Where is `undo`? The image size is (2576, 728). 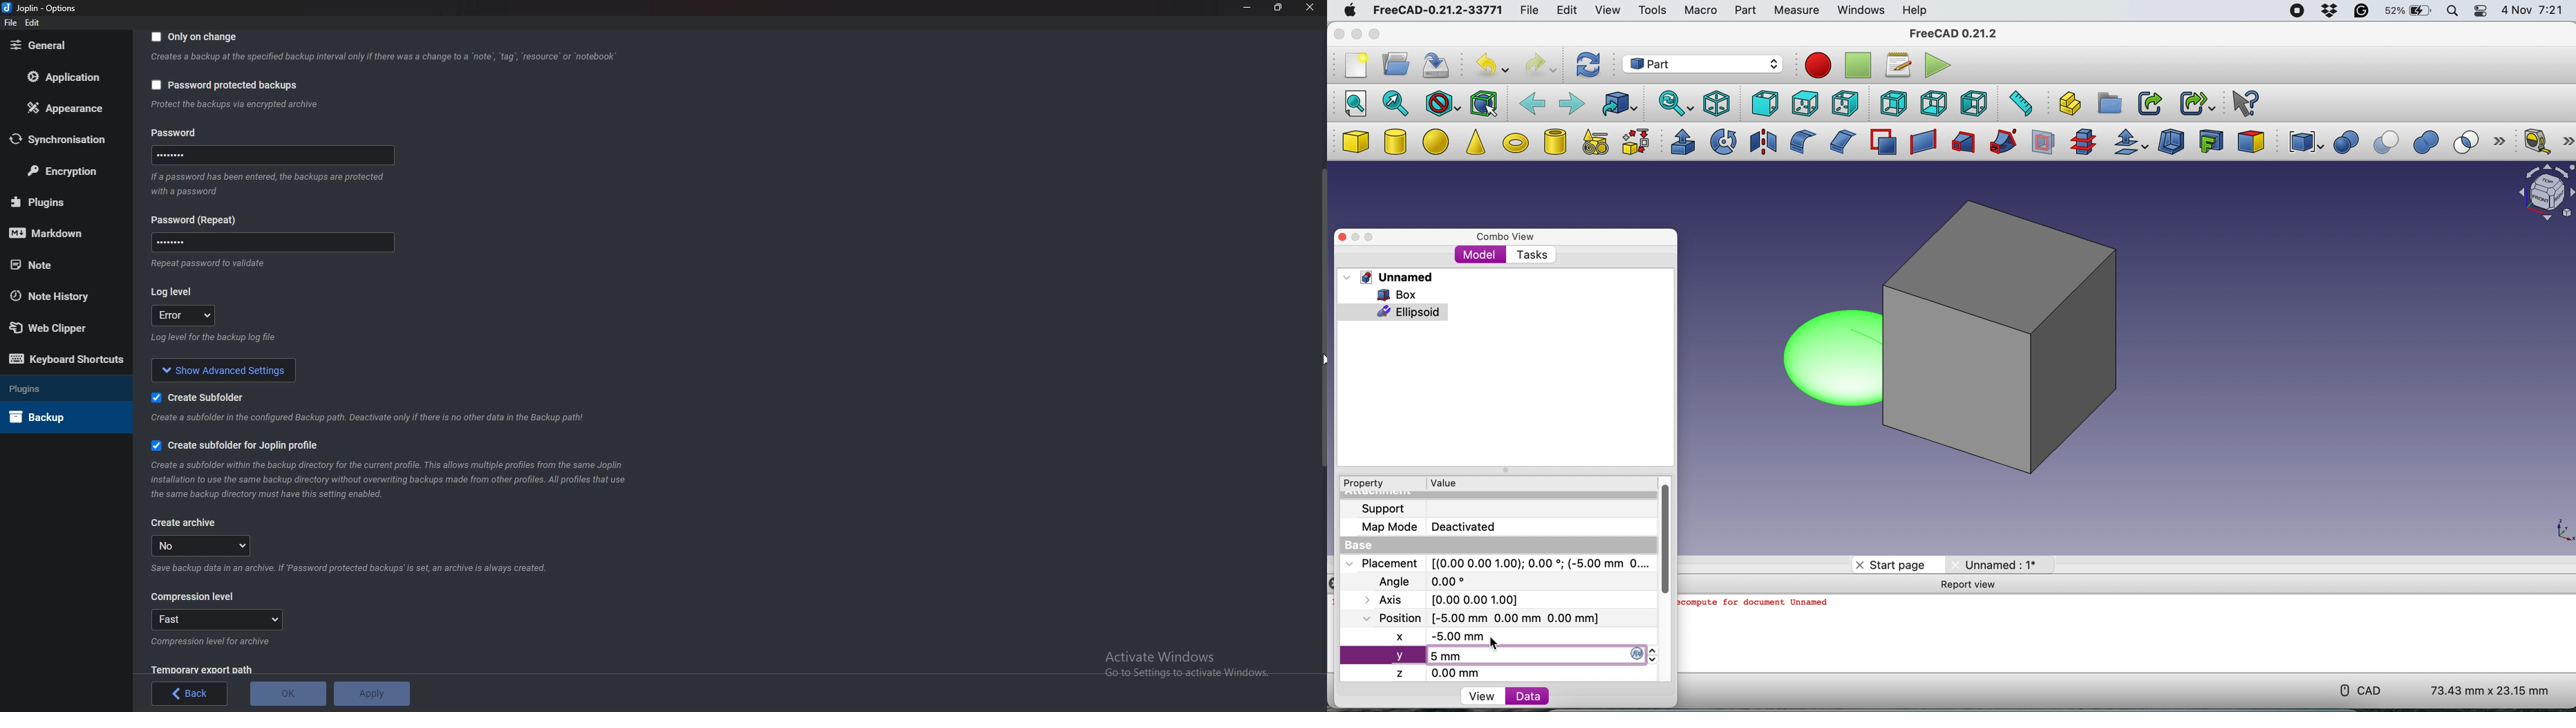
undo is located at coordinates (1490, 65).